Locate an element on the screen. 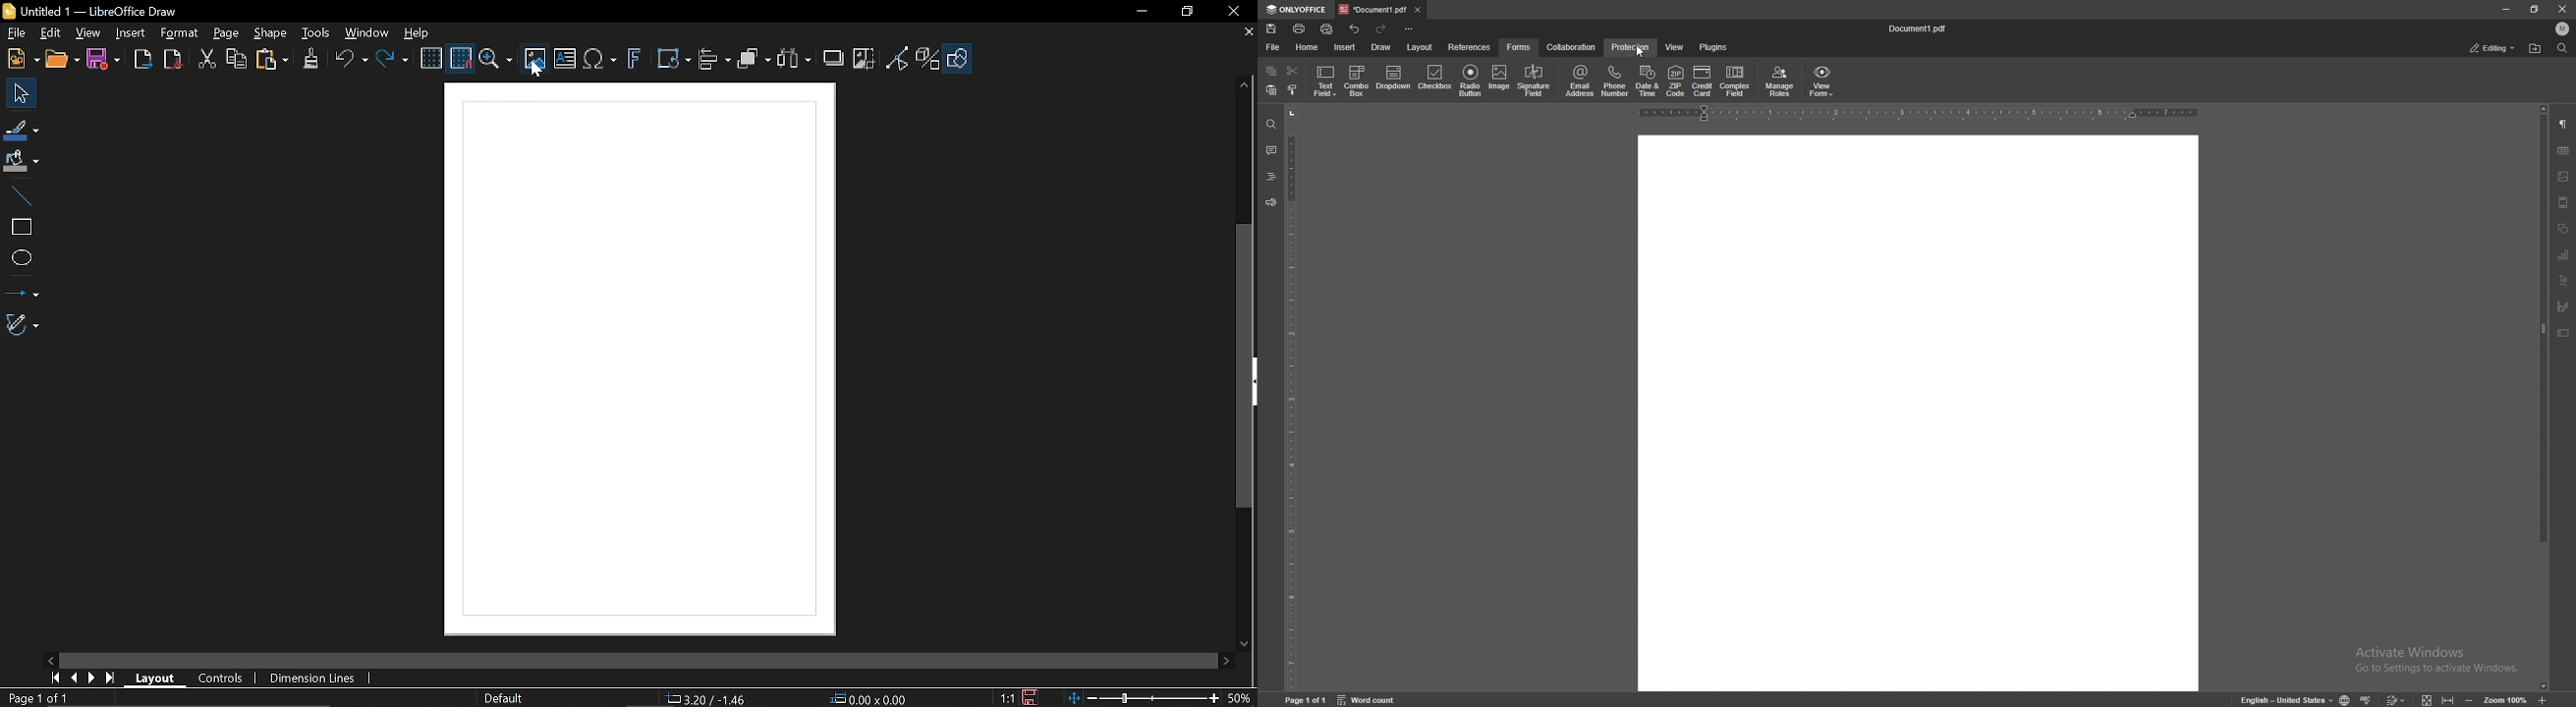 This screenshot has height=728, width=2576. references is located at coordinates (1471, 47).